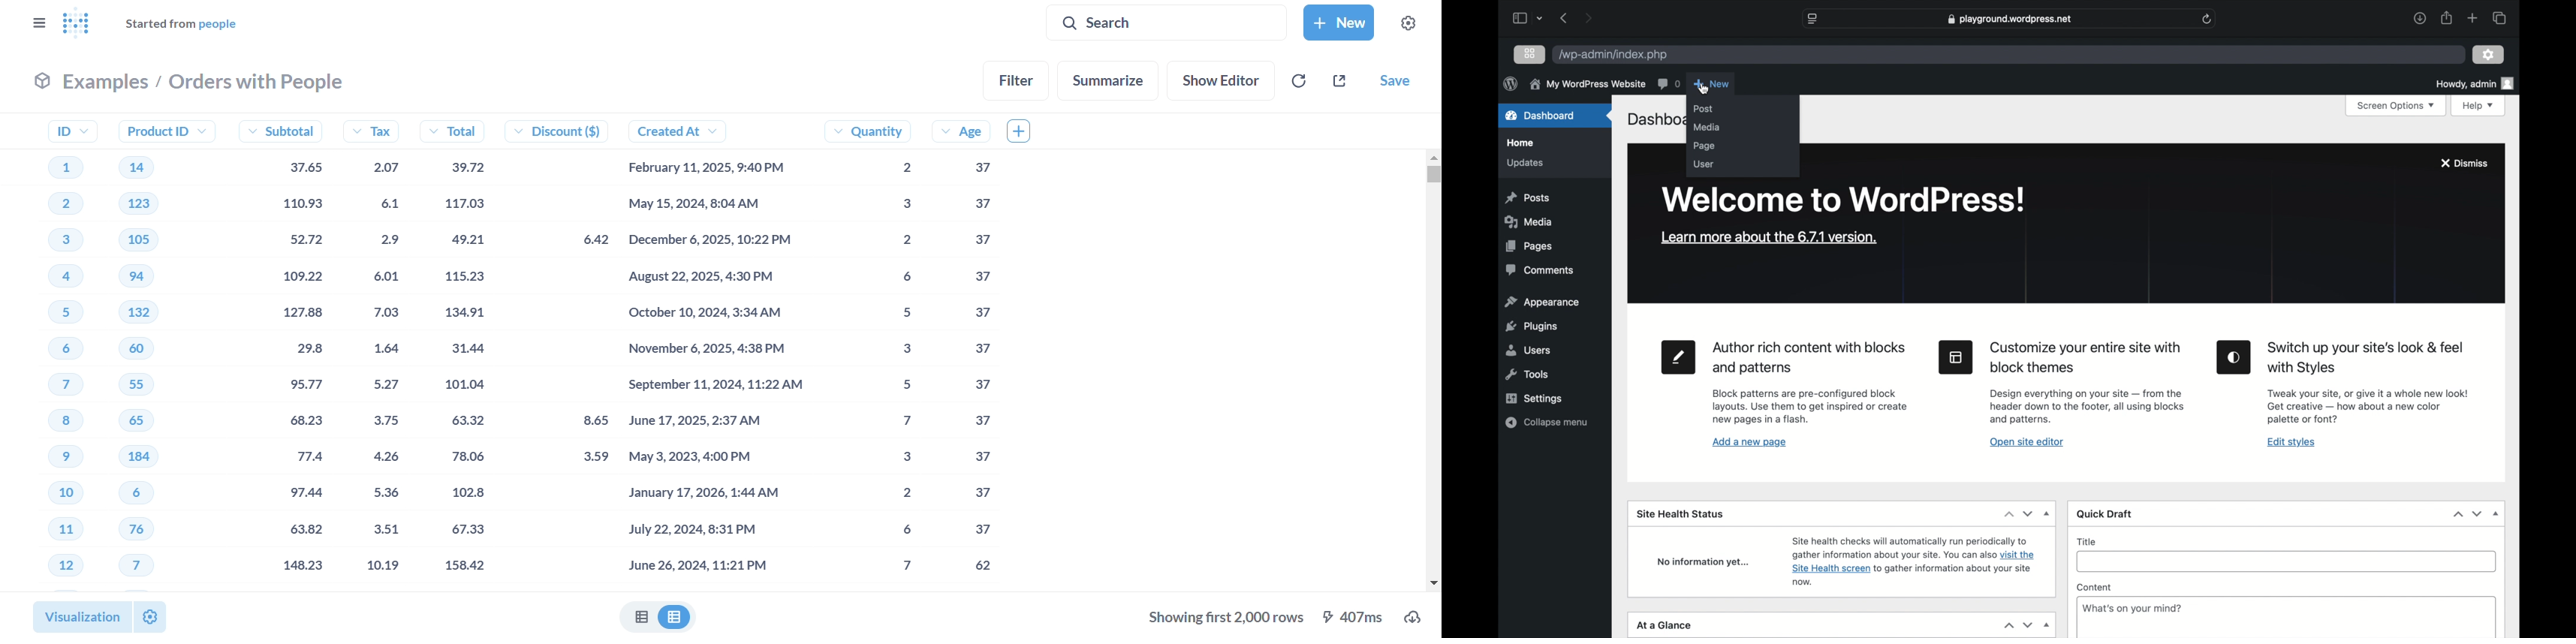 This screenshot has height=644, width=2576. I want to click on learn more about the 6.7.1 version, so click(1769, 237).